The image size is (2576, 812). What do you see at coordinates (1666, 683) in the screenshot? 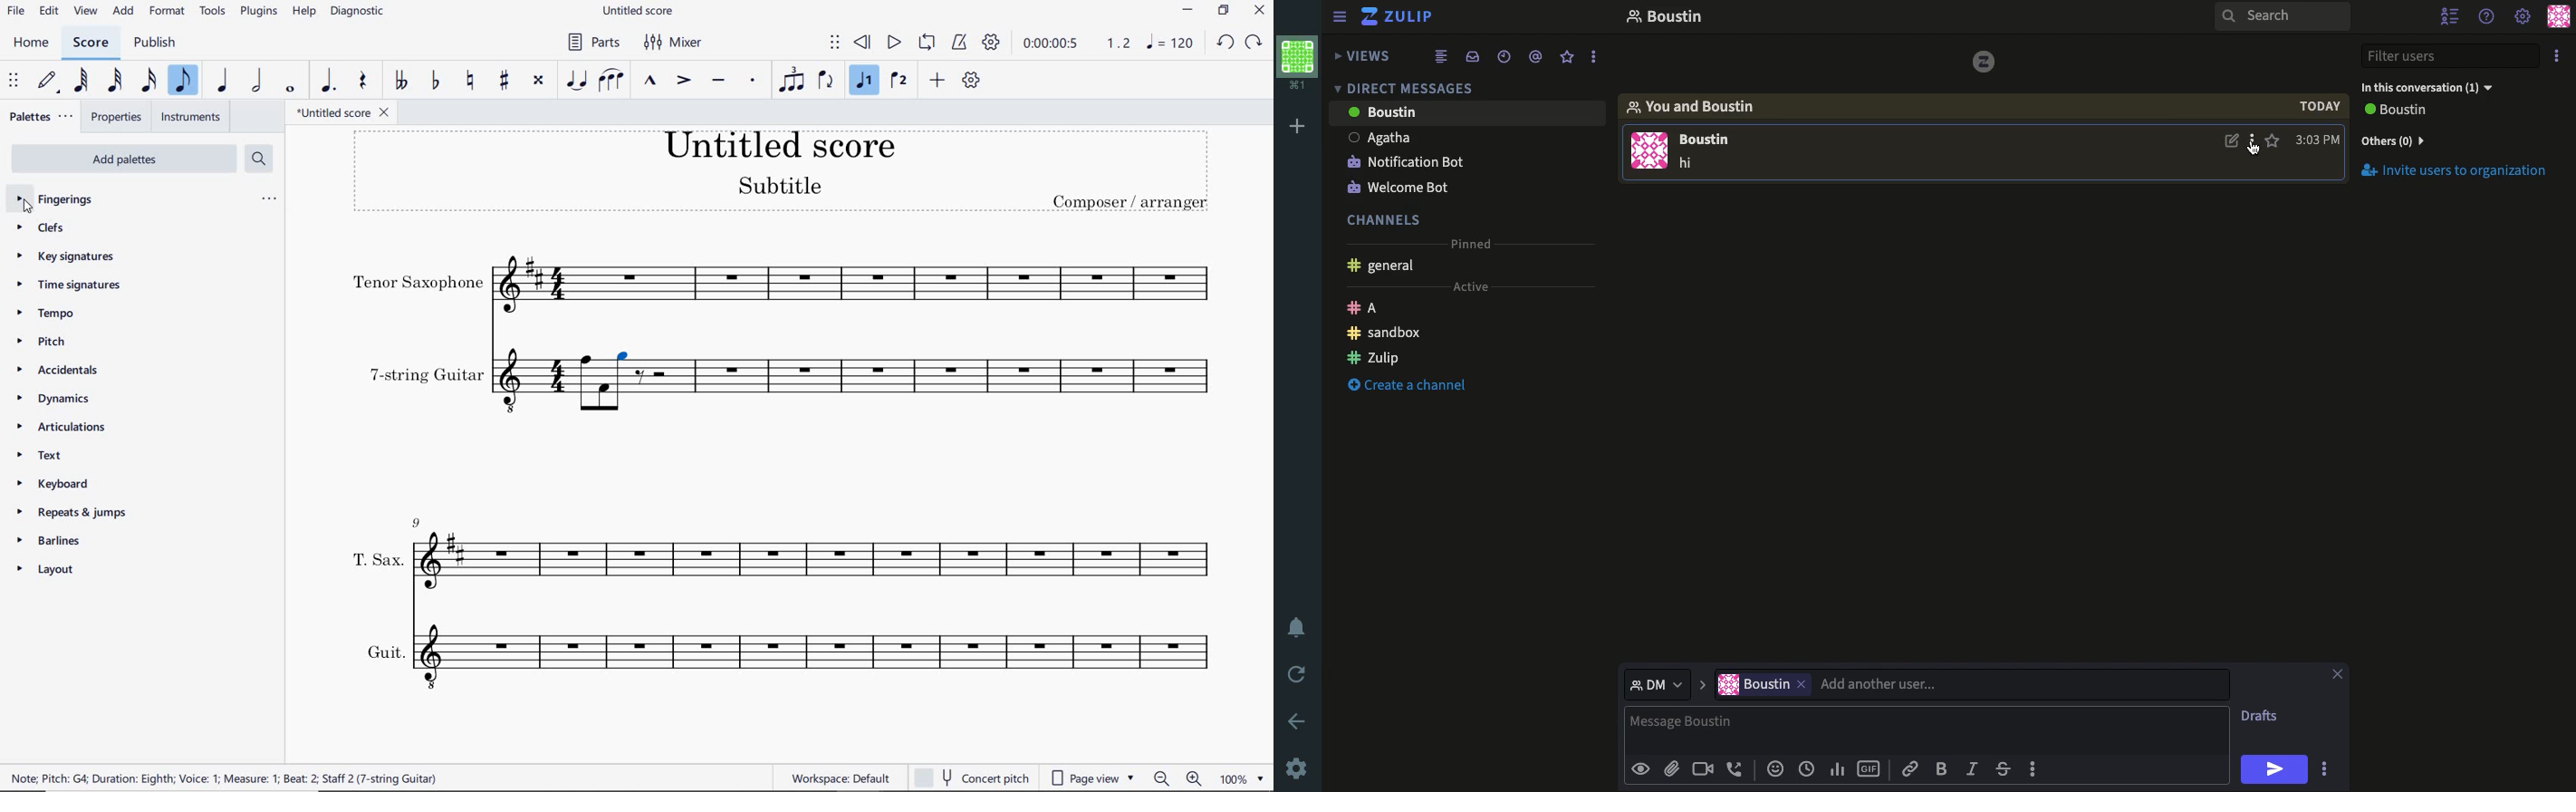
I see `DM` at bounding box center [1666, 683].